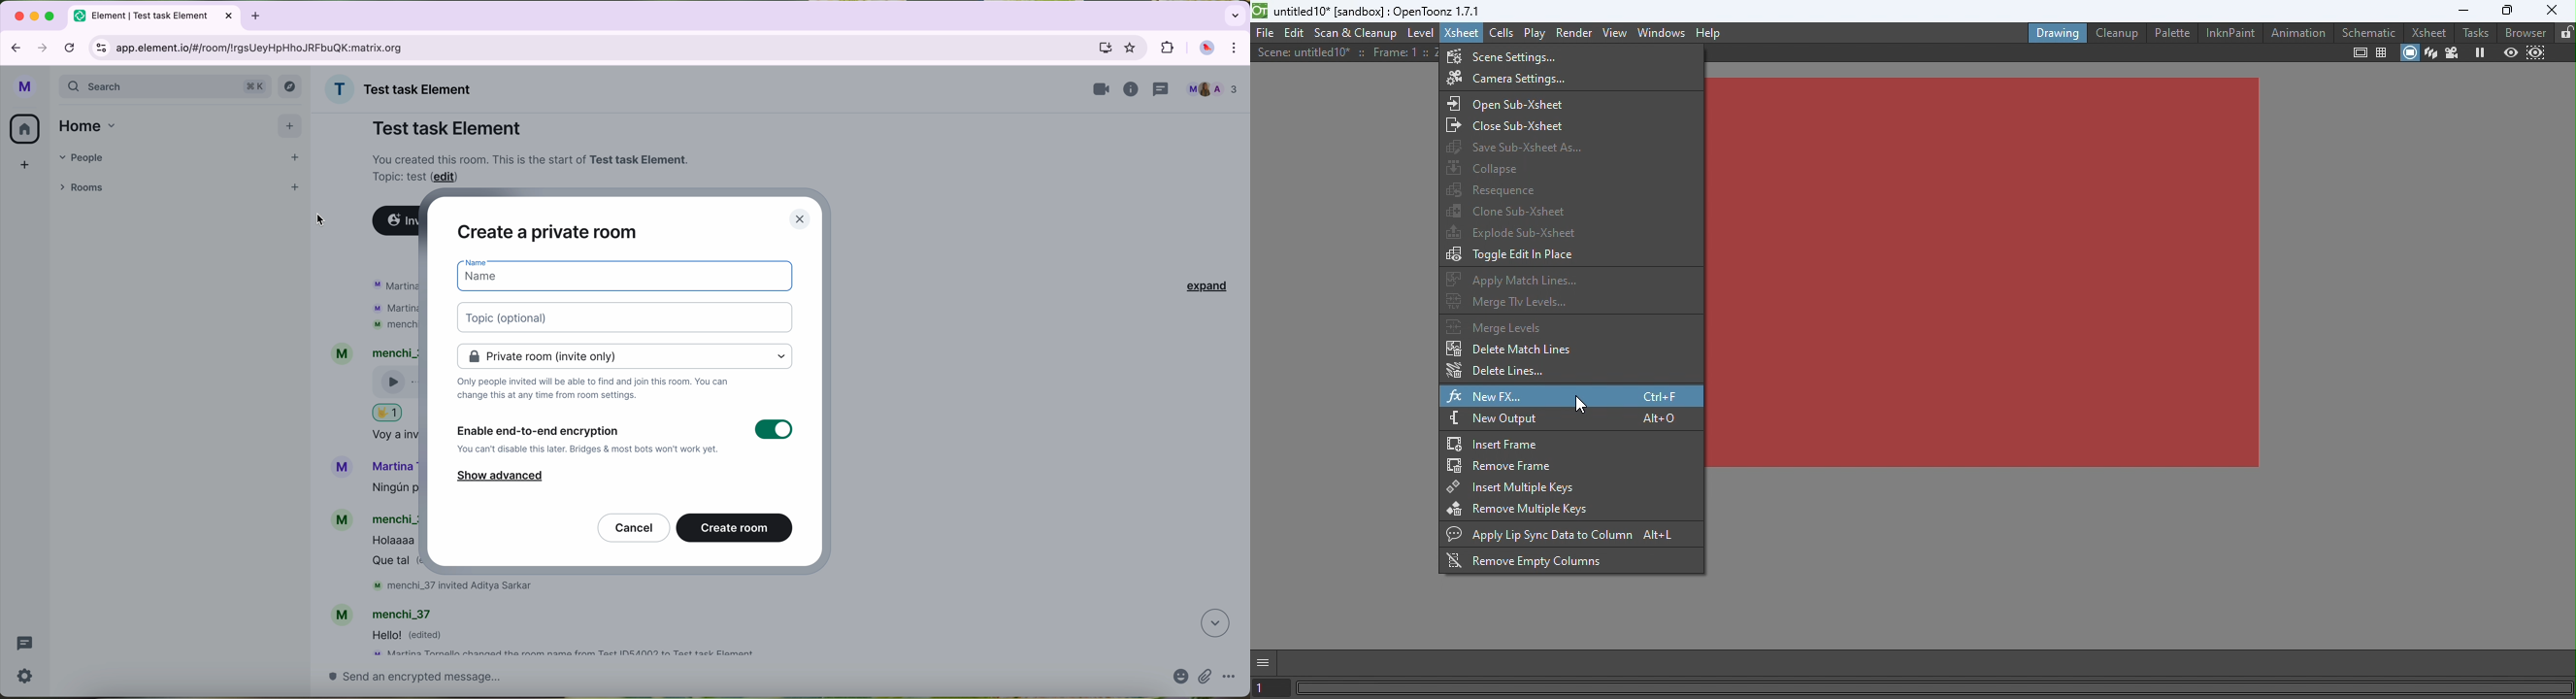  What do you see at coordinates (625, 276) in the screenshot?
I see `space for name` at bounding box center [625, 276].